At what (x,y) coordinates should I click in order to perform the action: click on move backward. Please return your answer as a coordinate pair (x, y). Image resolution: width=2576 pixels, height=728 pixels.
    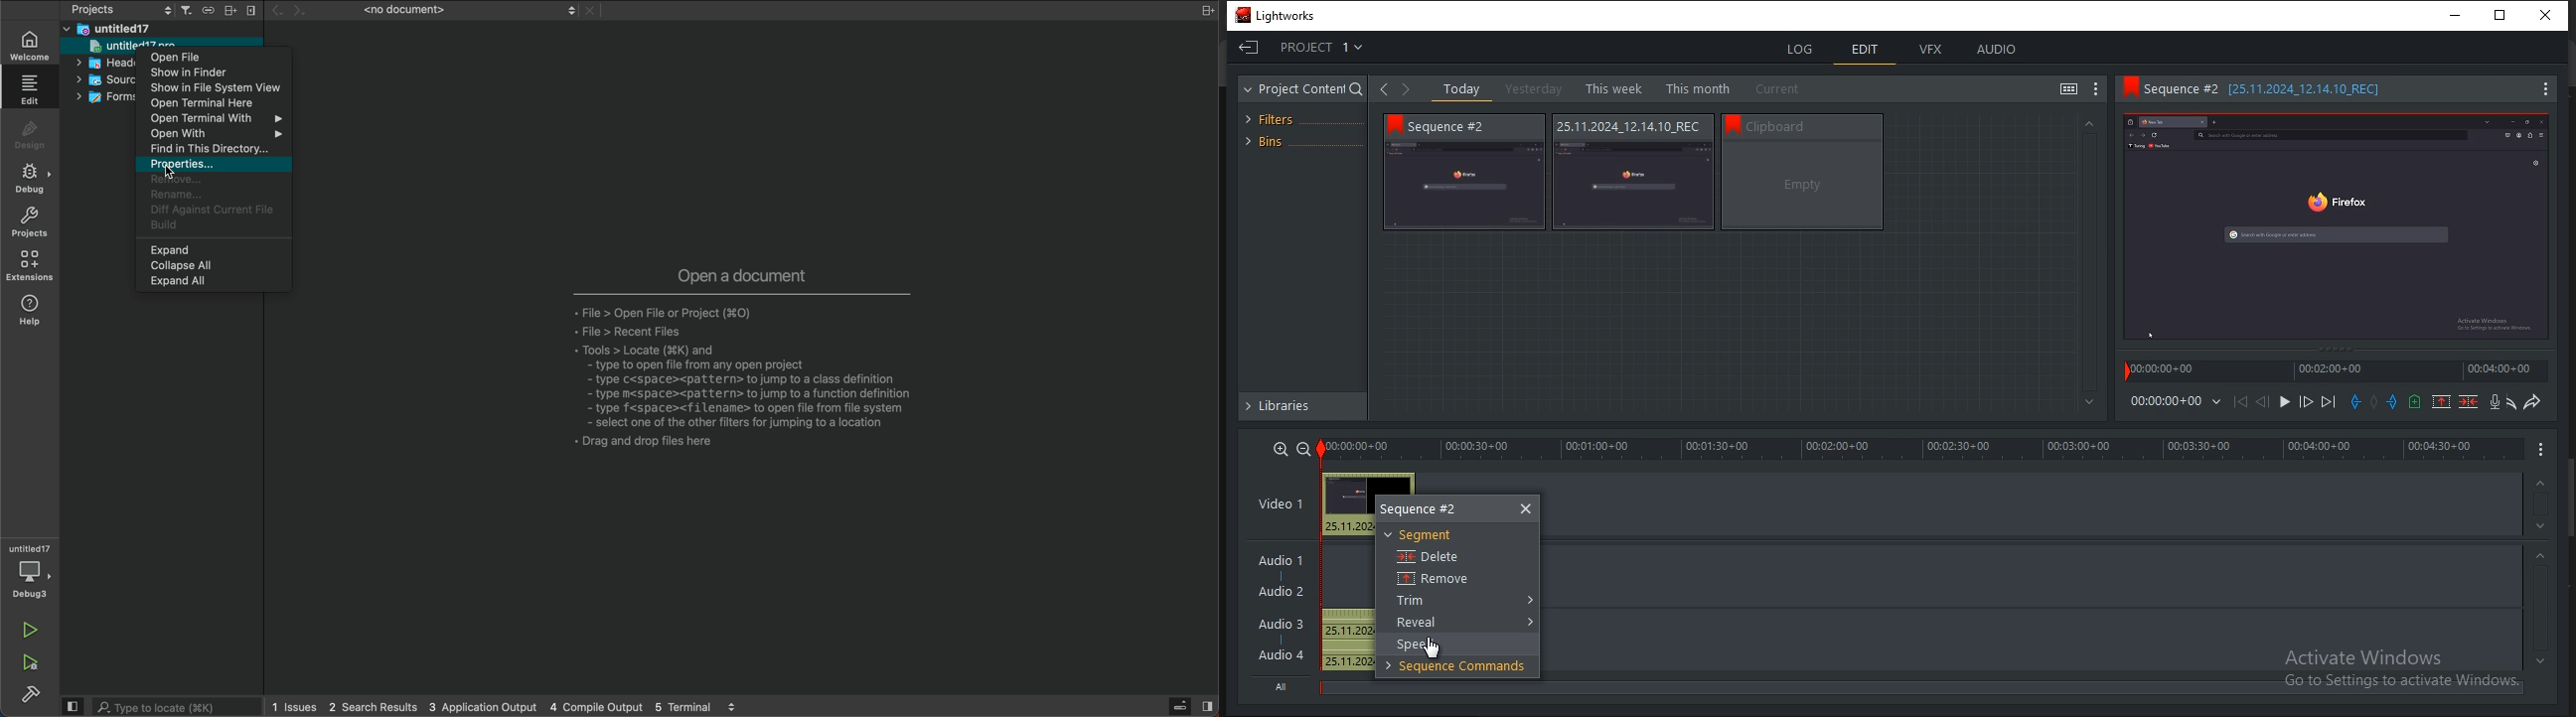
    Looking at the image, I should click on (2243, 403).